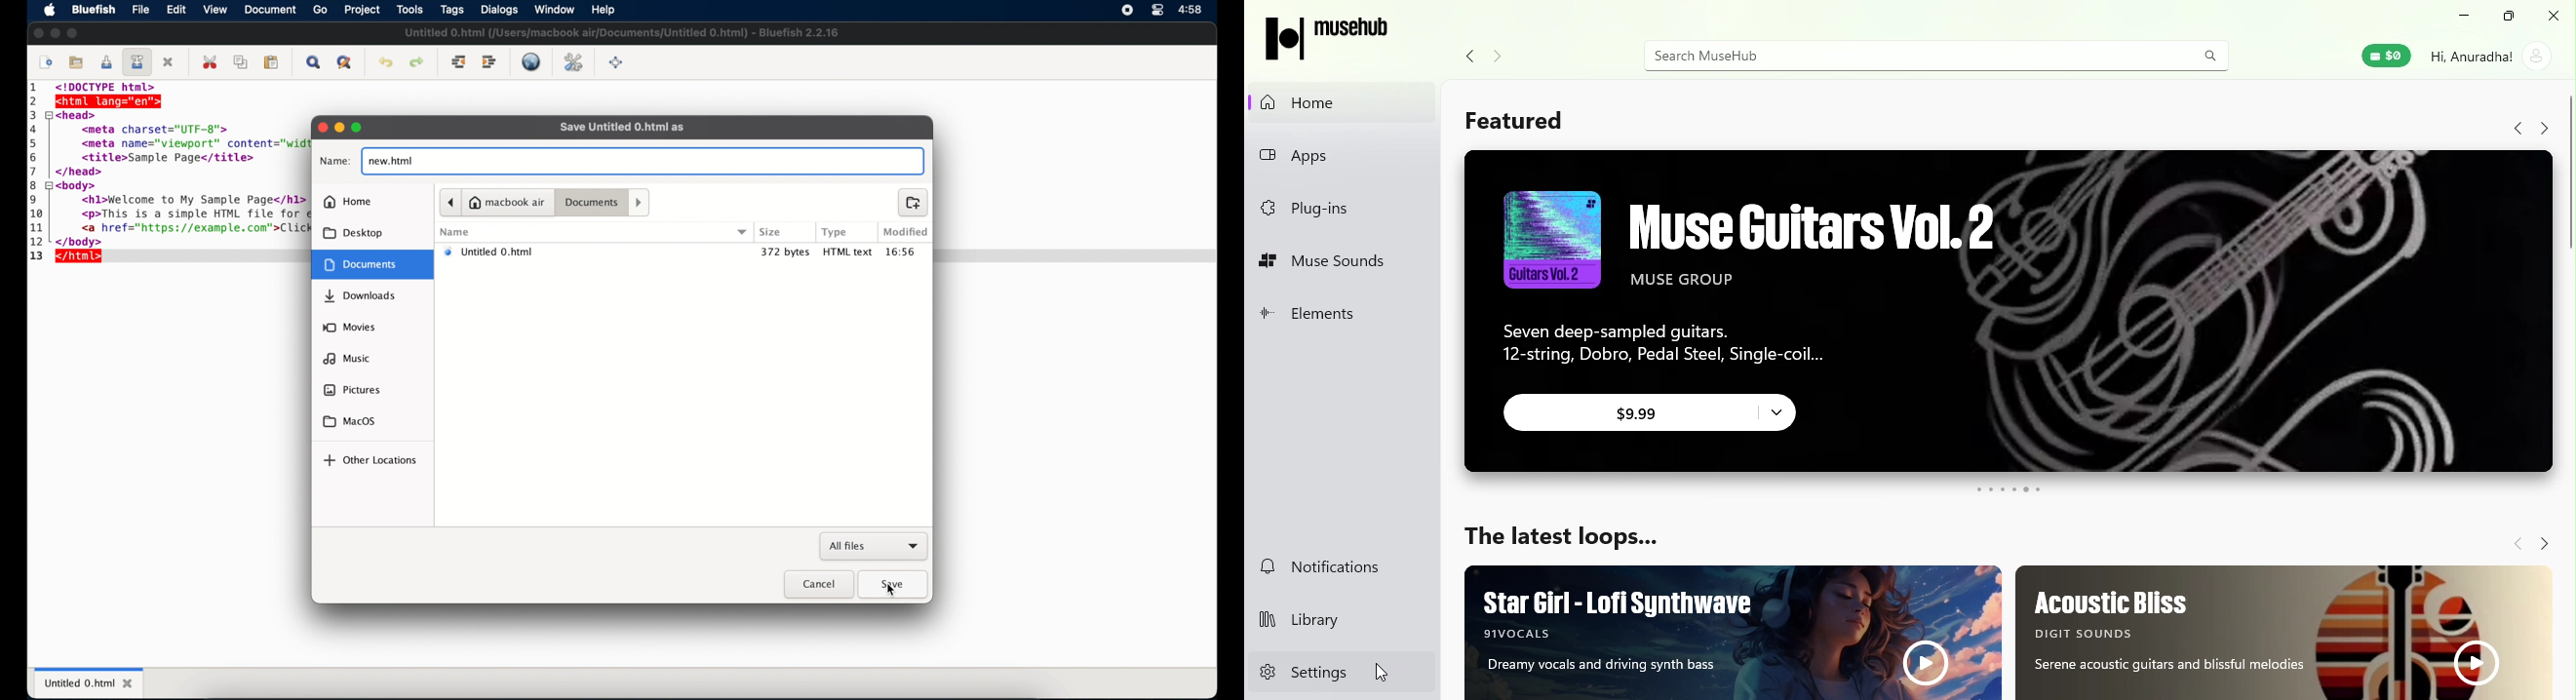 The width and height of the screenshot is (2576, 700). Describe the element at coordinates (77, 63) in the screenshot. I see `open` at that location.